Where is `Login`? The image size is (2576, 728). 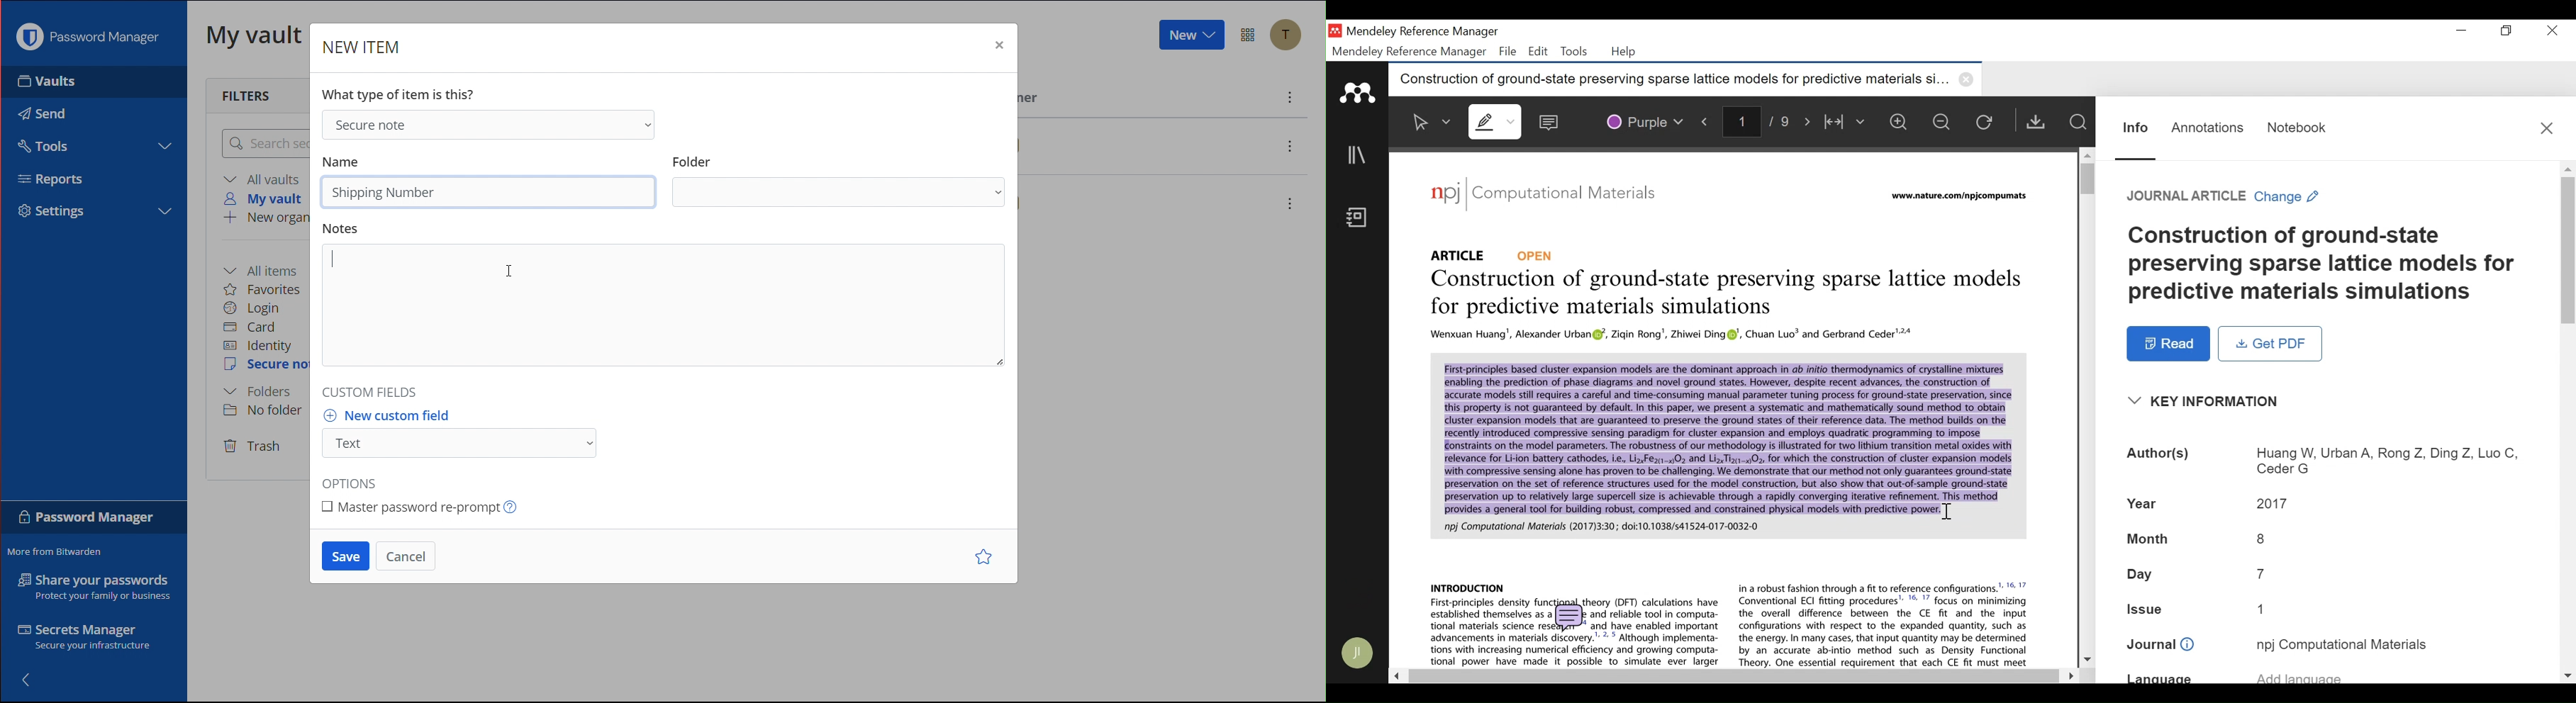
Login is located at coordinates (255, 309).